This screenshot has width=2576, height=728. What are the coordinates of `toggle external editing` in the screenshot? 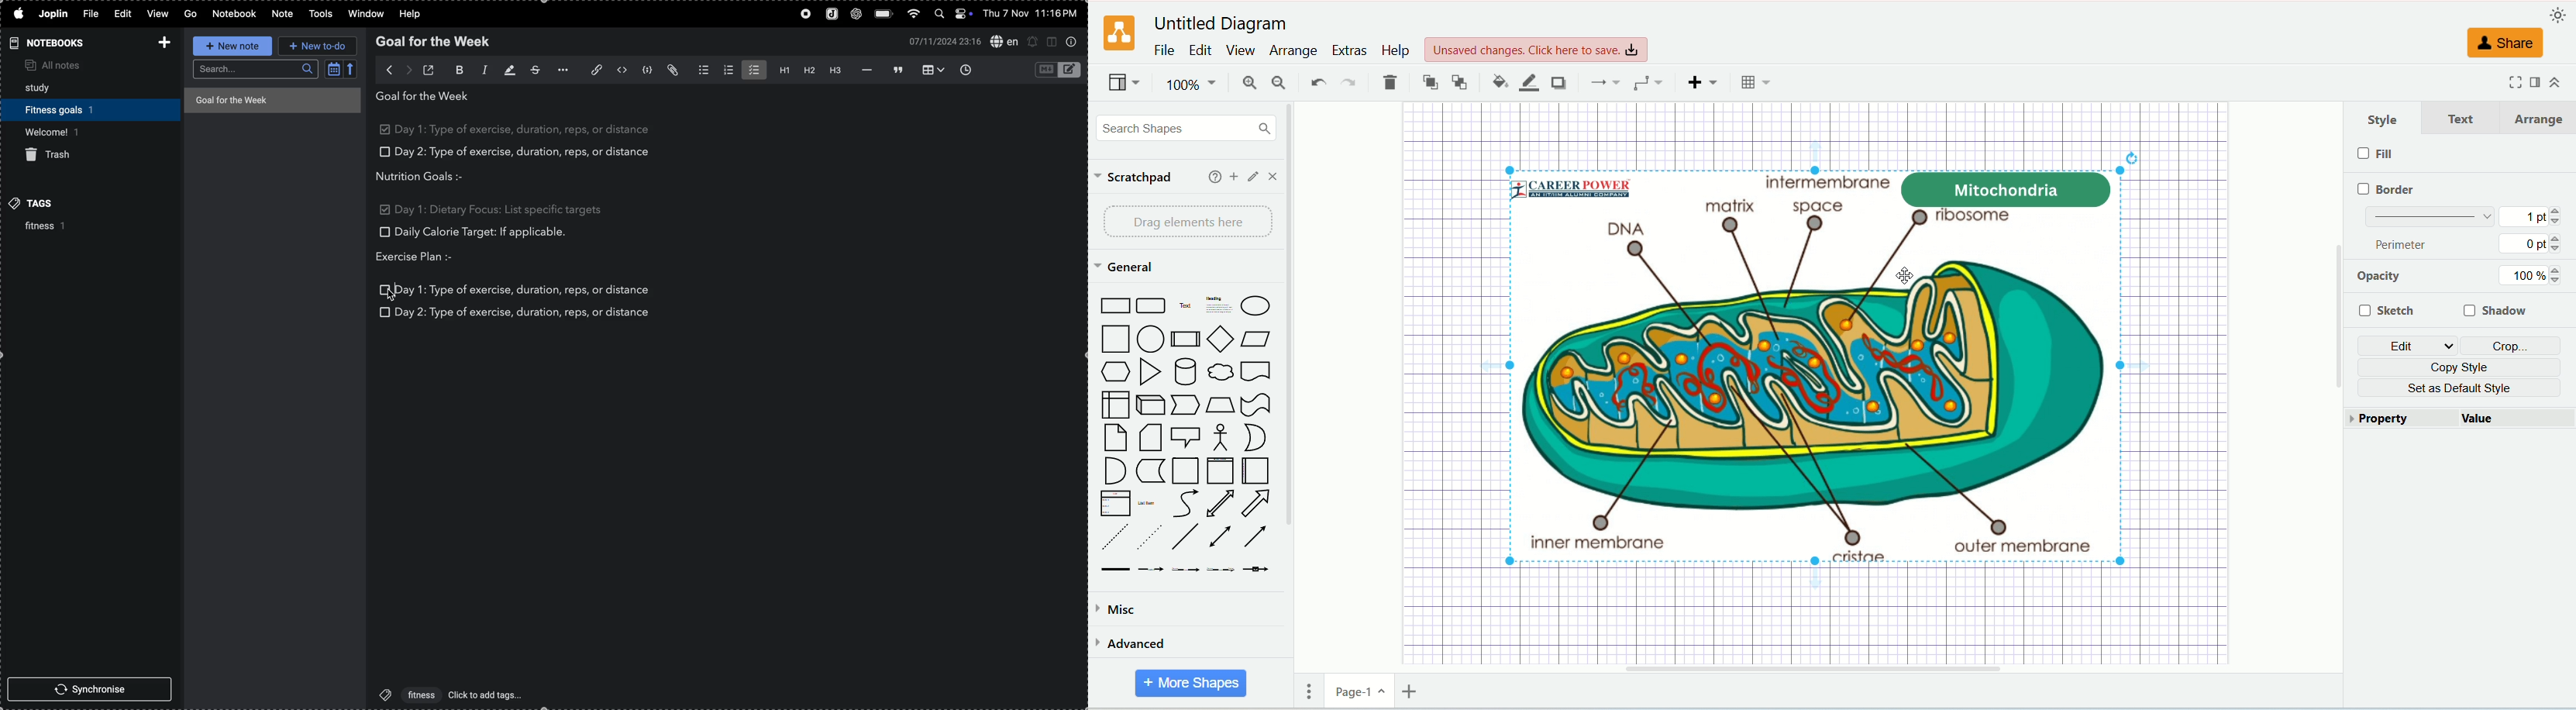 It's located at (431, 68).